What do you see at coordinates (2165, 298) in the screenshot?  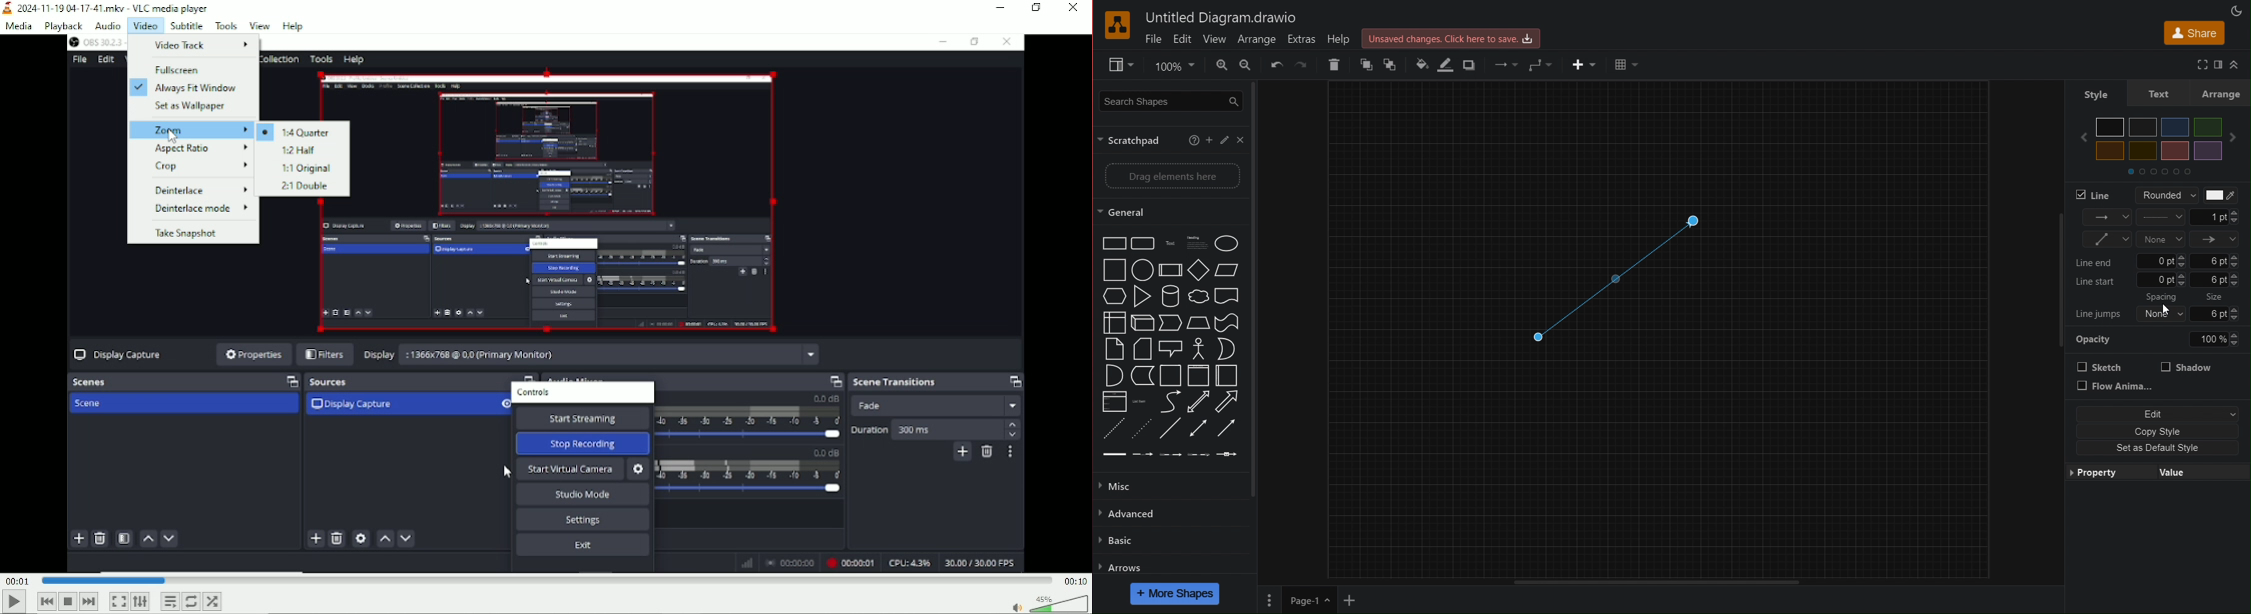 I see `spacing` at bounding box center [2165, 298].